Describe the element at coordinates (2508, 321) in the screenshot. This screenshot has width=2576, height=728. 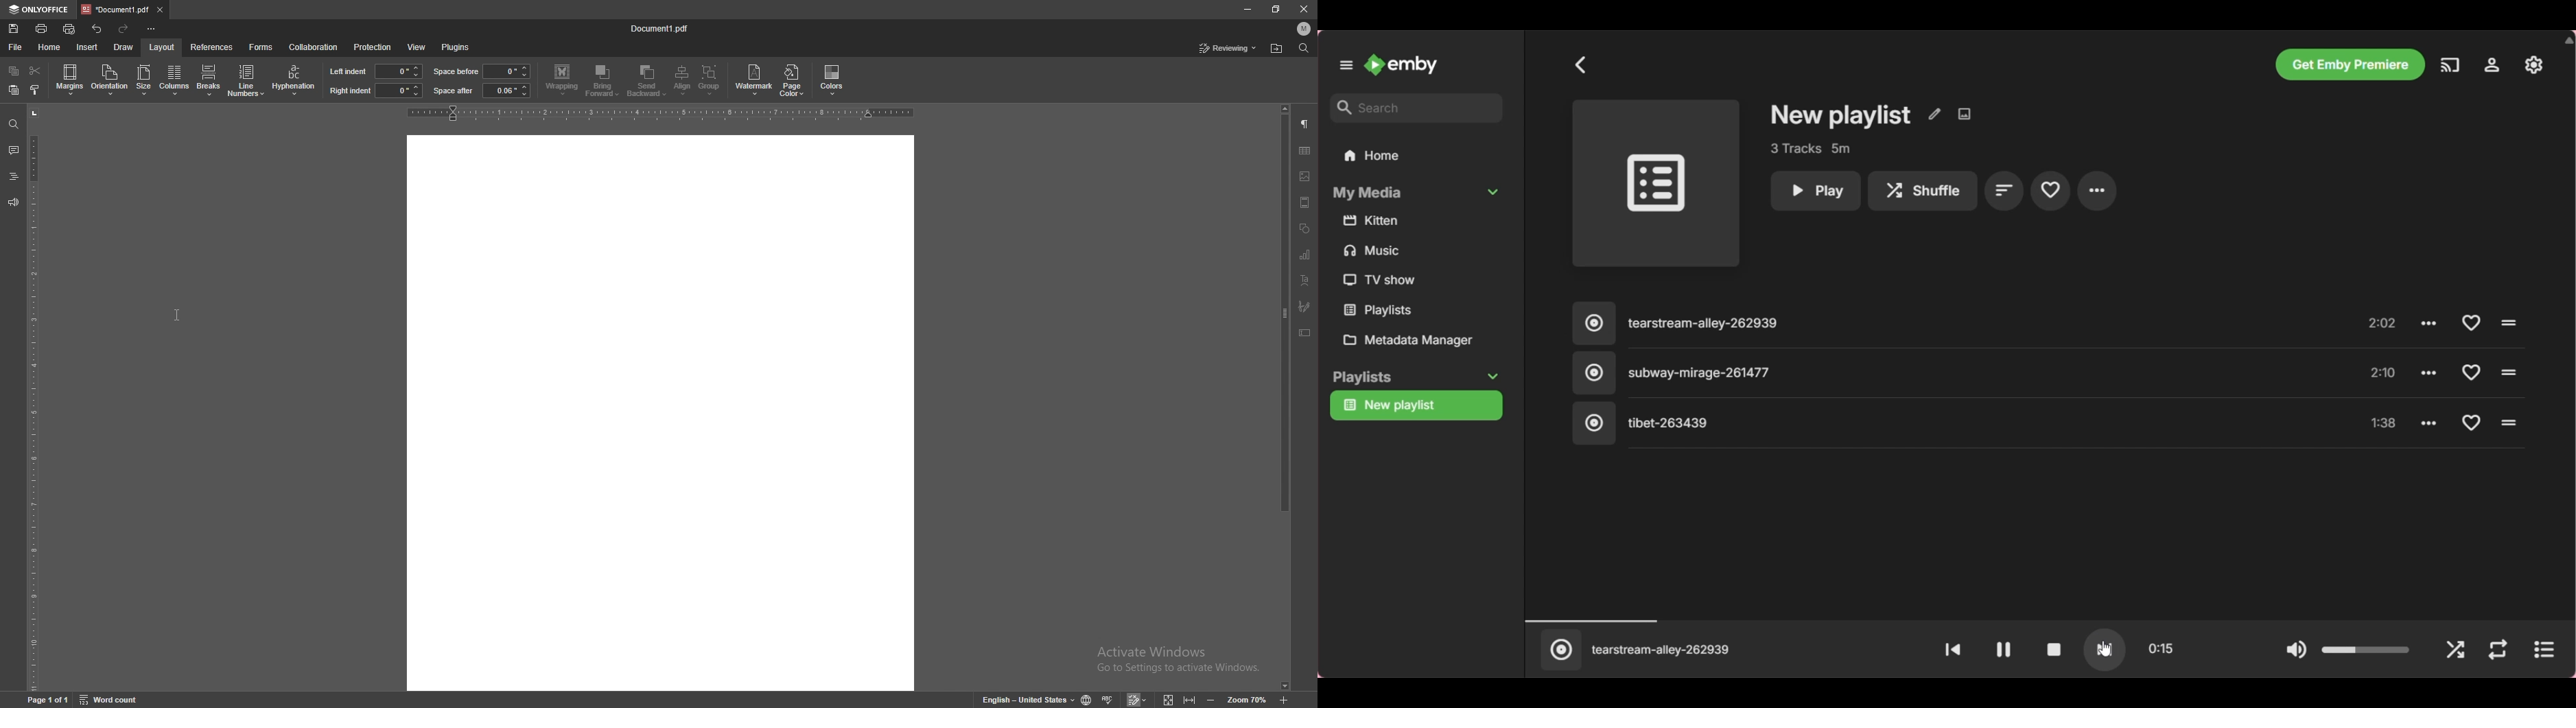
I see `Click to play ` at that location.